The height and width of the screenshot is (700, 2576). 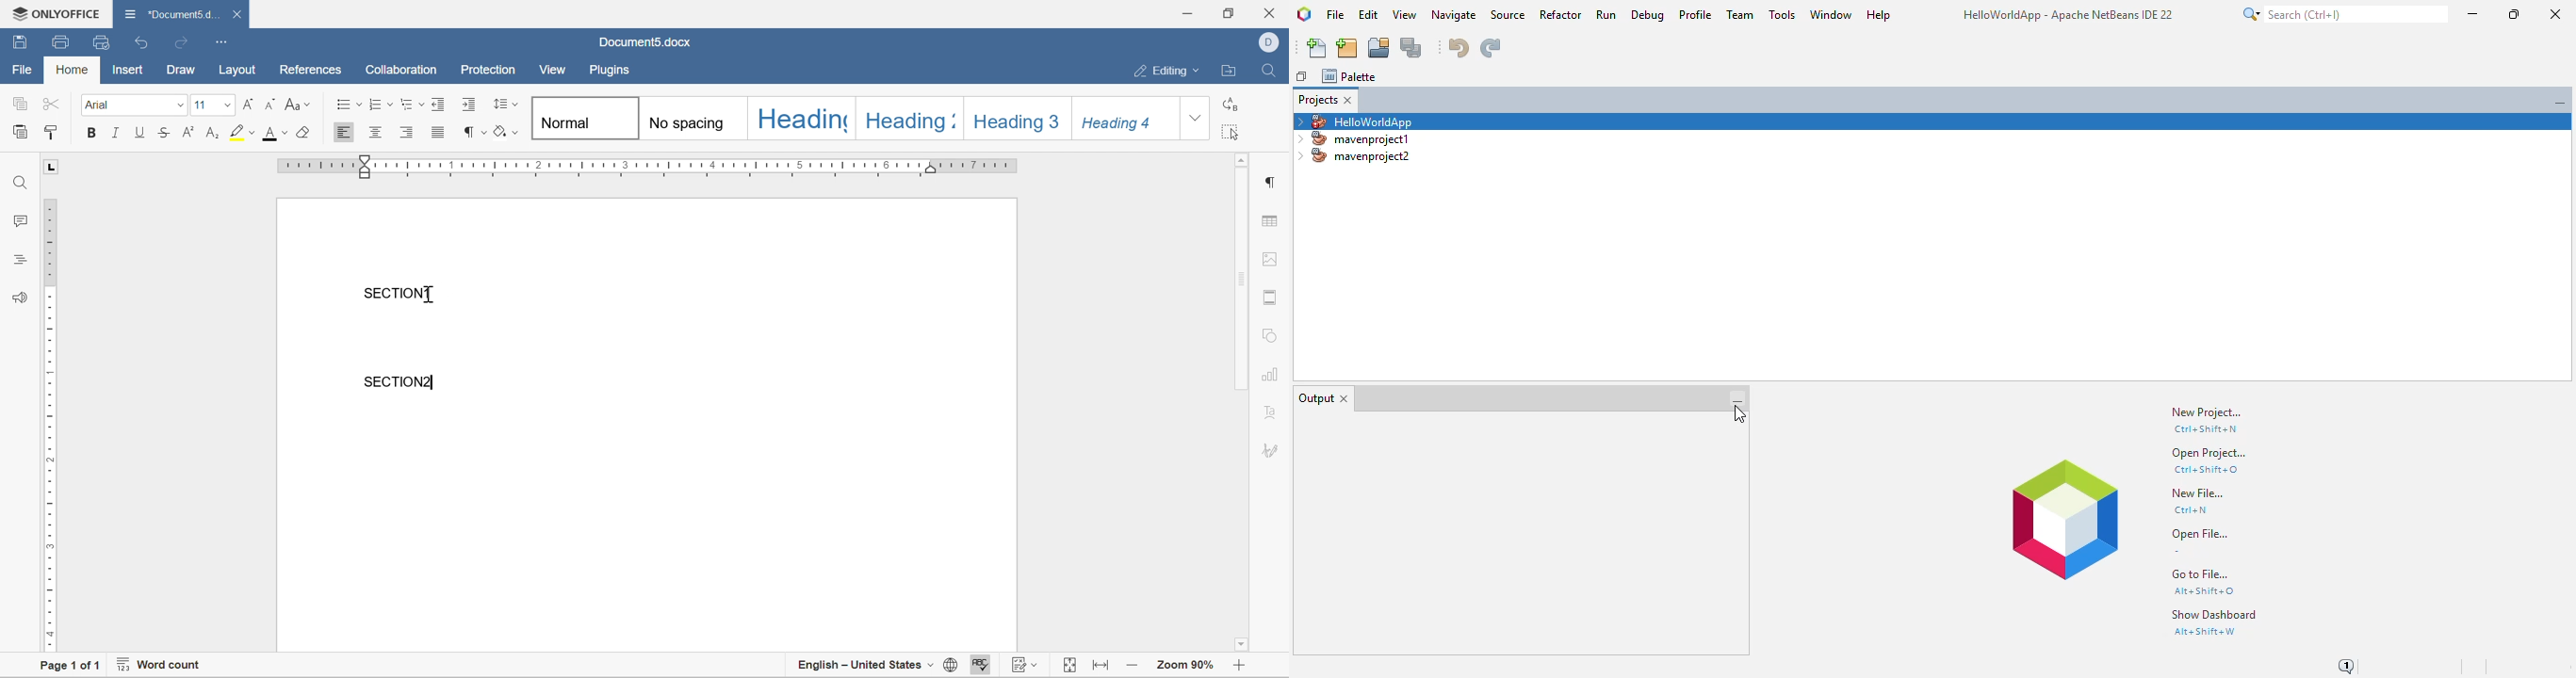 I want to click on dell, so click(x=1273, y=41).